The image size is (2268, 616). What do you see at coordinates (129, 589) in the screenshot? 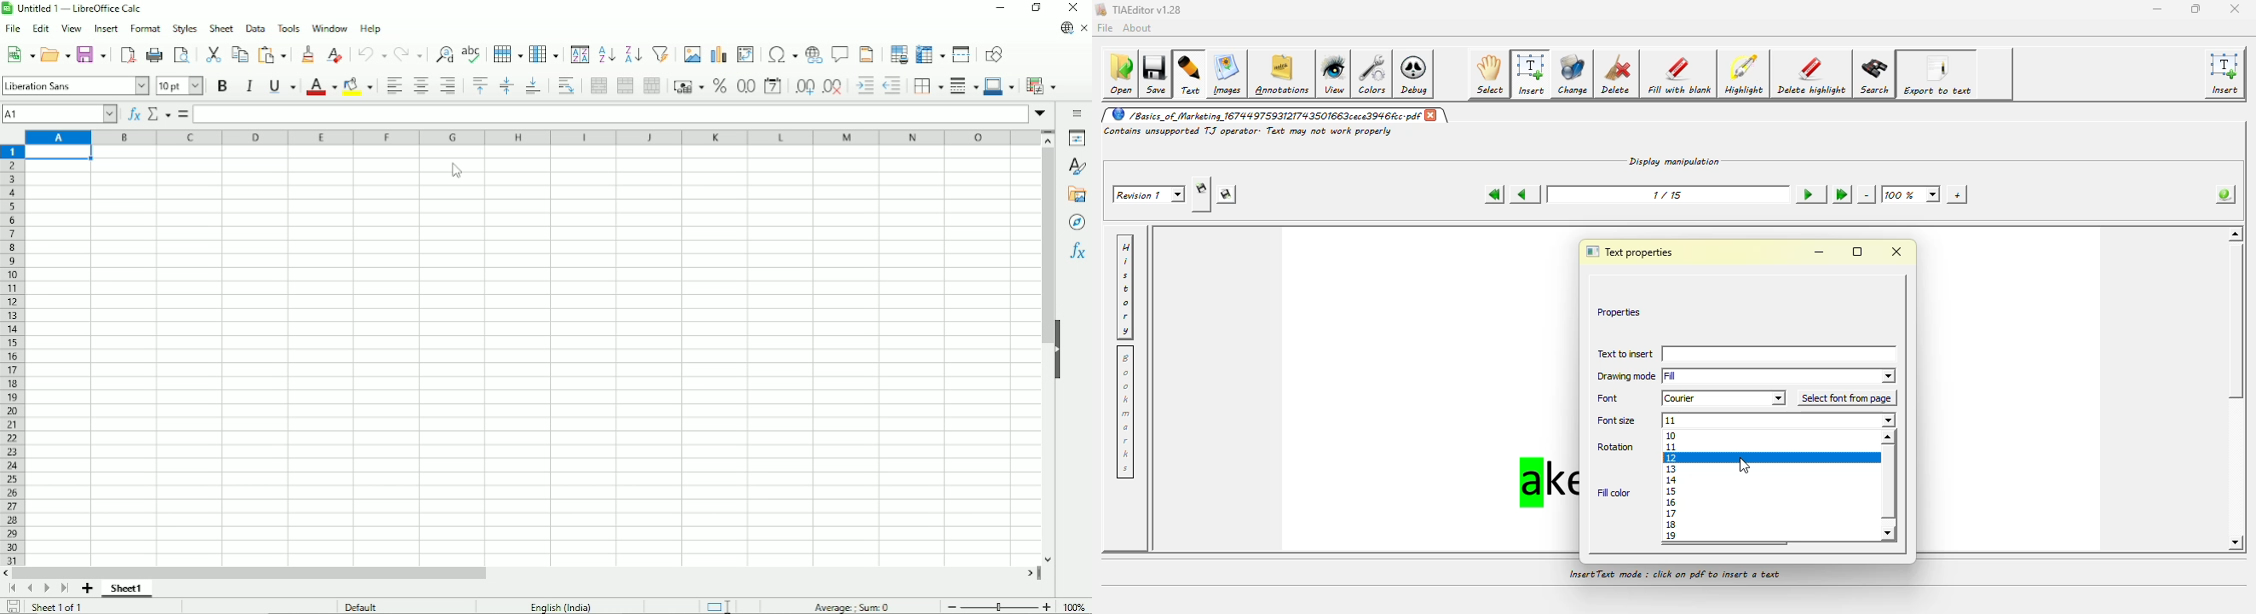
I see `Sheet 1` at bounding box center [129, 589].